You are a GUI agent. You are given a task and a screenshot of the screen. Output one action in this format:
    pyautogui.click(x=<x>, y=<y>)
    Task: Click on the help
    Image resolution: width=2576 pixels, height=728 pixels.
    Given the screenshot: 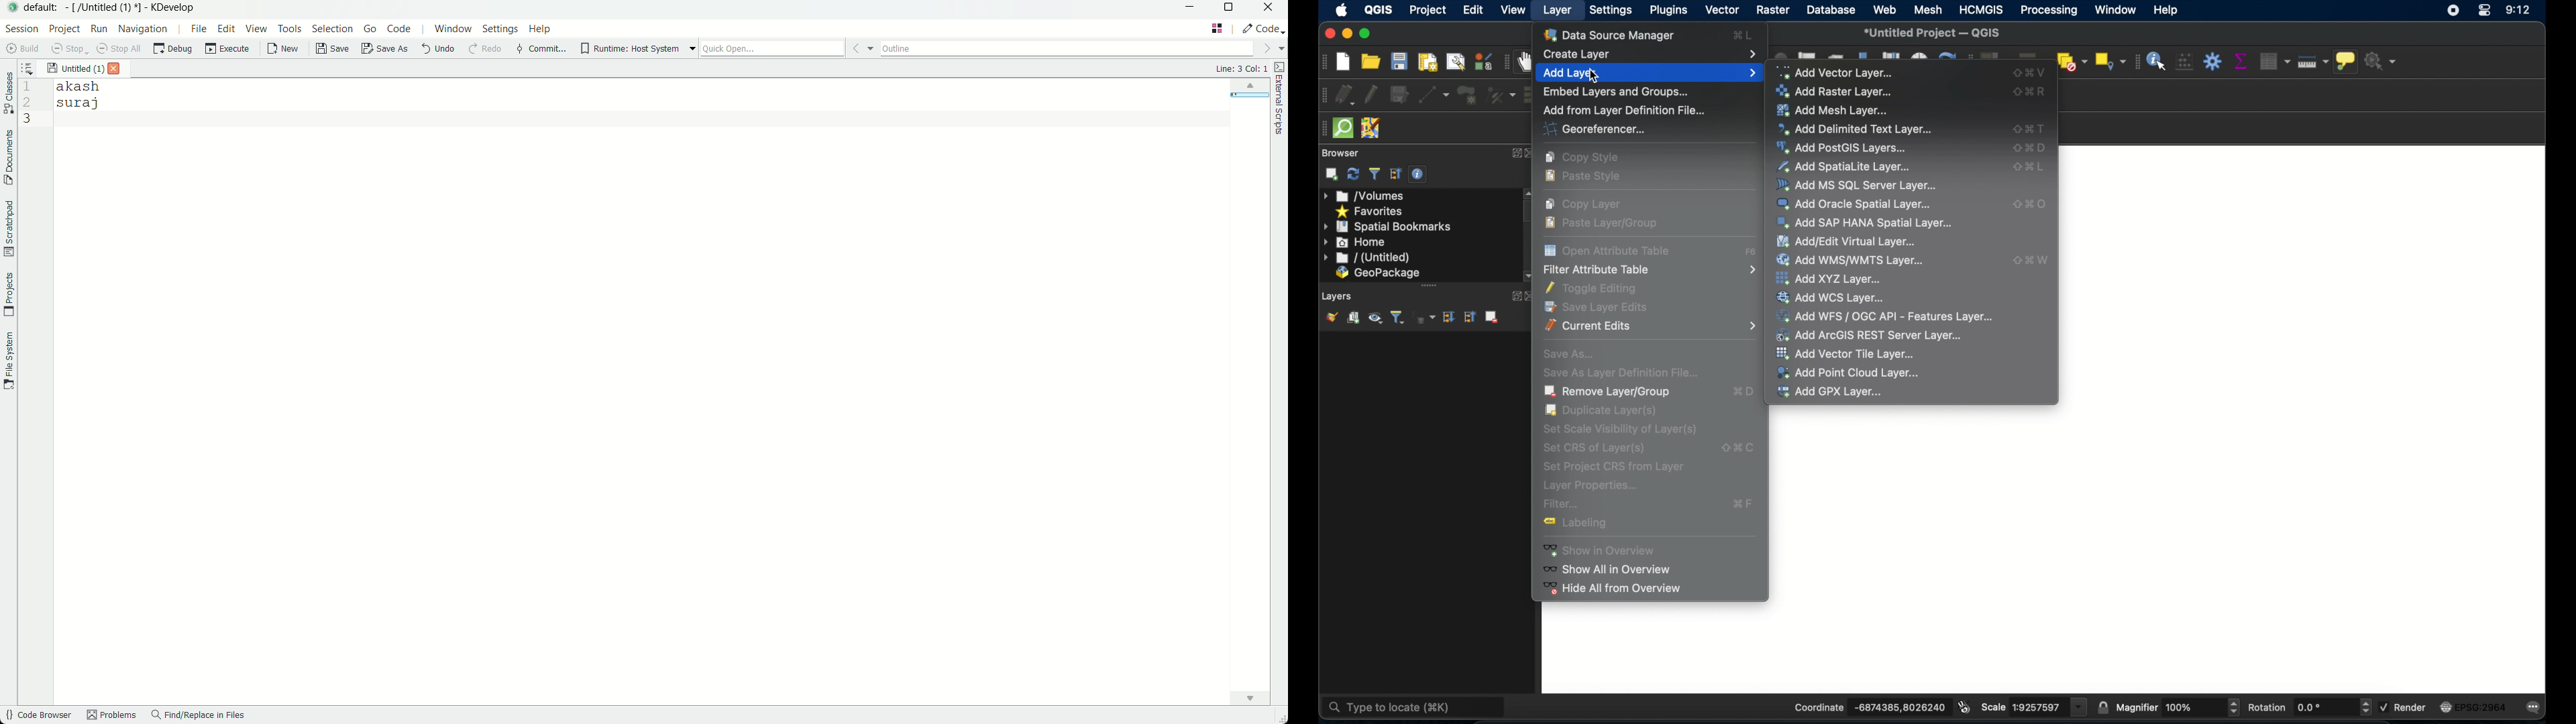 What is the action you would take?
    pyautogui.click(x=2171, y=11)
    